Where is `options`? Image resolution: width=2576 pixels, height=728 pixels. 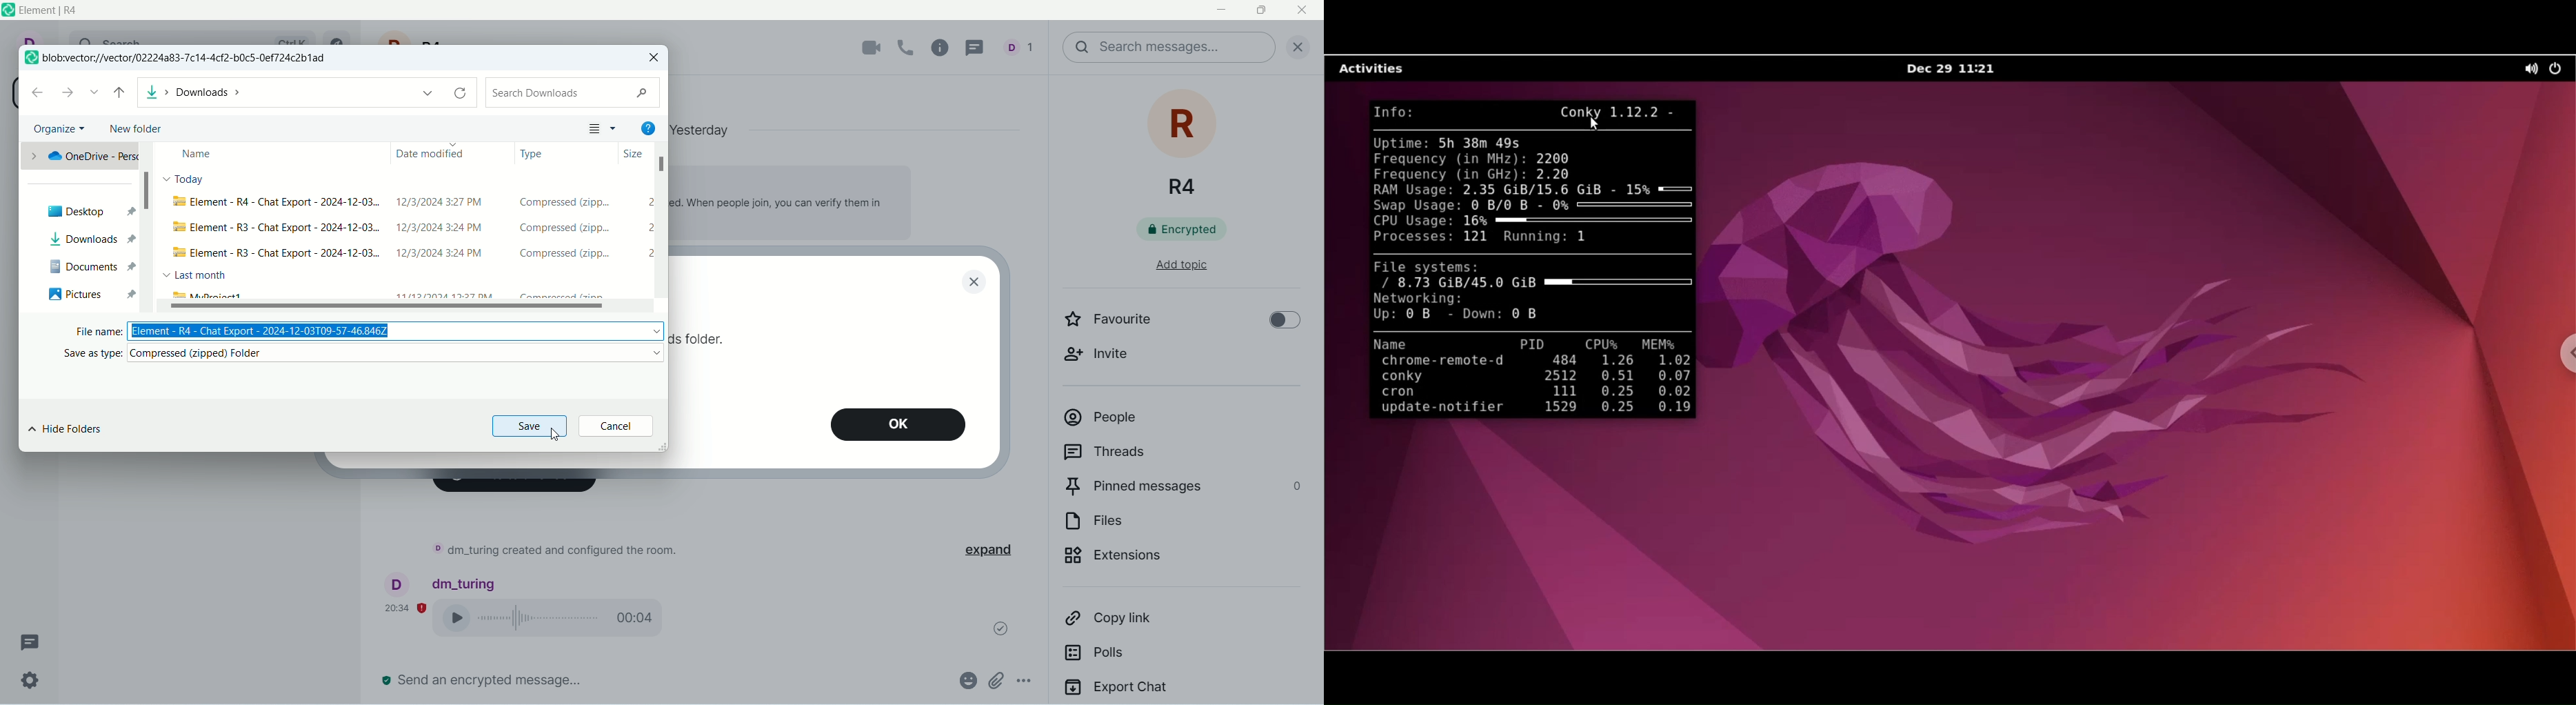 options is located at coordinates (1032, 683).